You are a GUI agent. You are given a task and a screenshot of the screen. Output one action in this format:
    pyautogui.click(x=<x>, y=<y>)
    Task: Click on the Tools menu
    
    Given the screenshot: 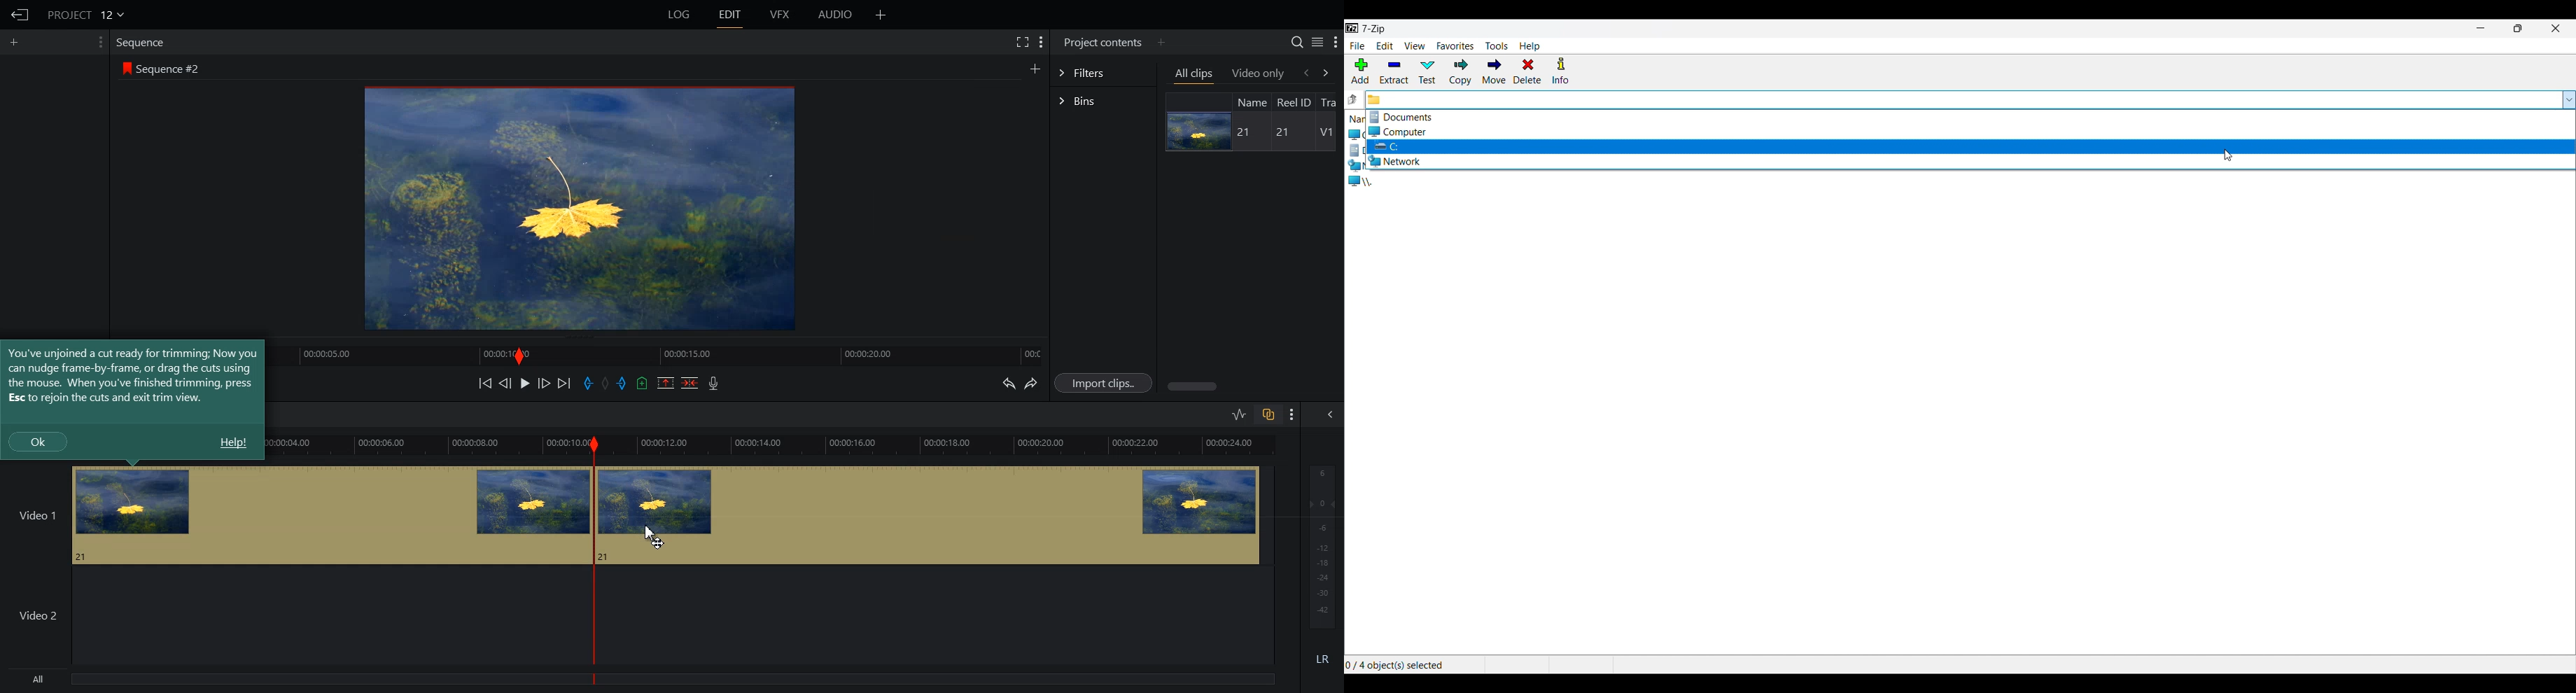 What is the action you would take?
    pyautogui.click(x=1497, y=46)
    